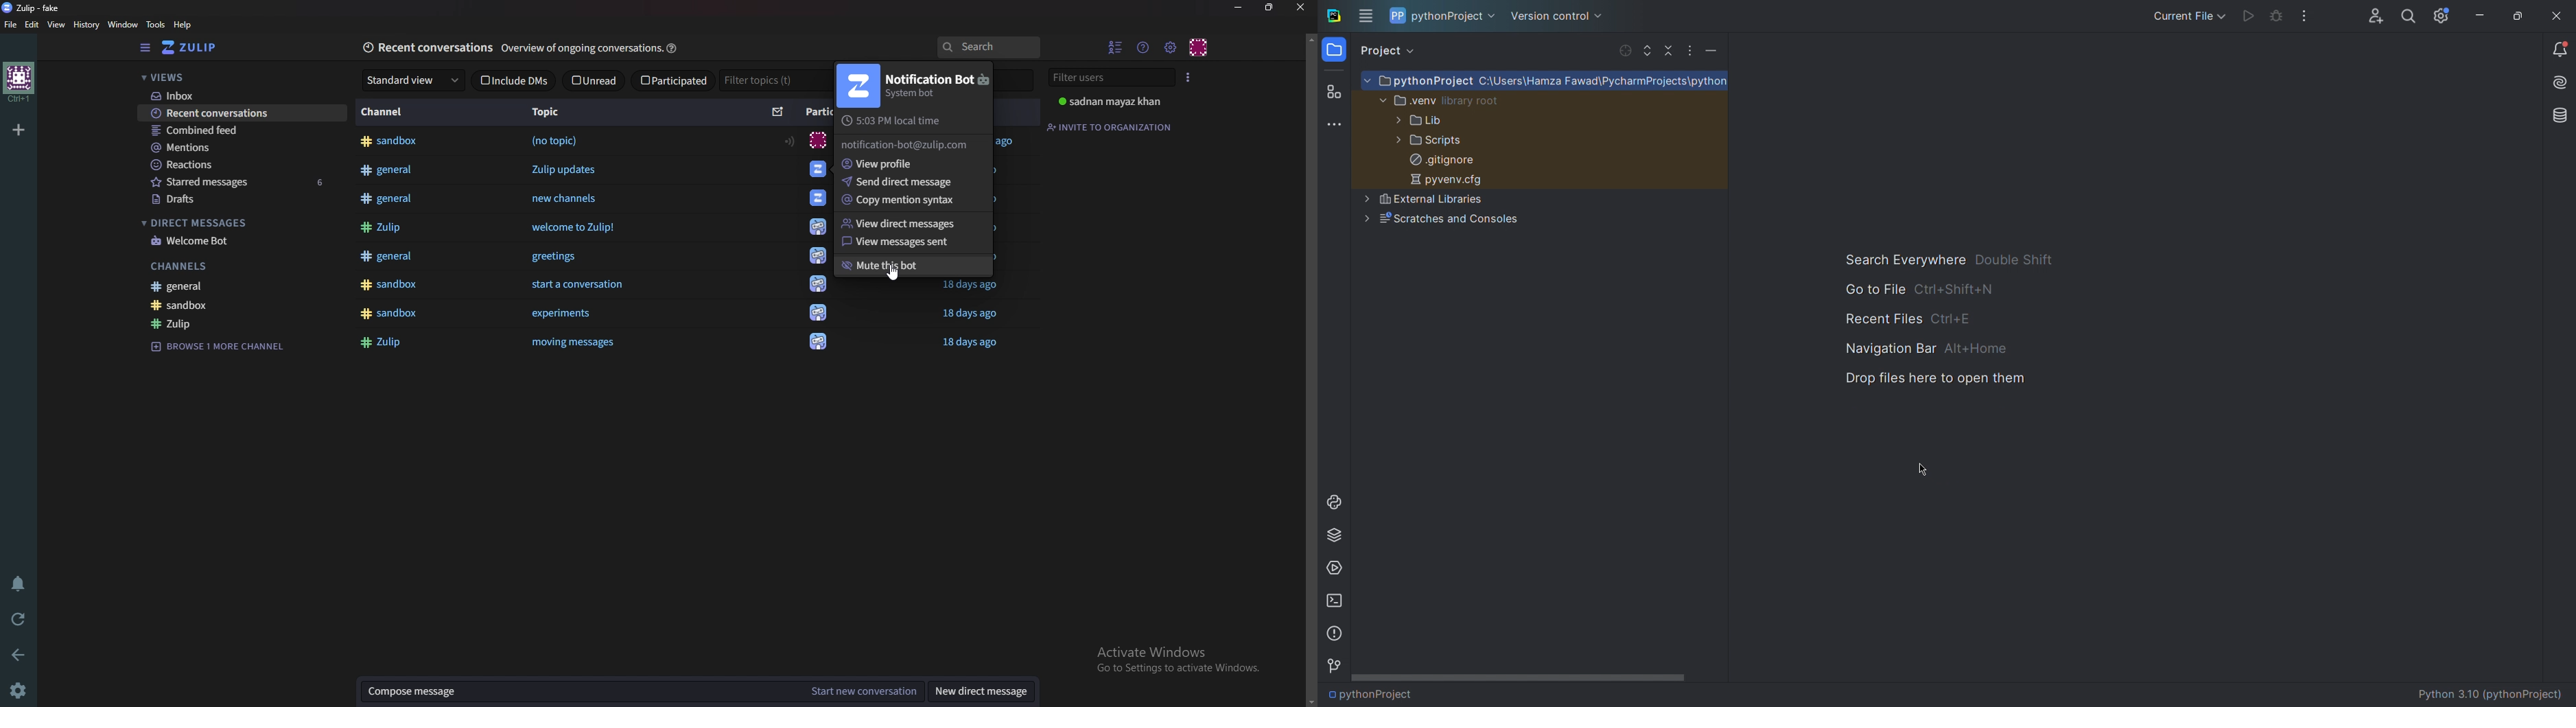  I want to click on Search Everywhere Double Shift , so click(1958, 258).